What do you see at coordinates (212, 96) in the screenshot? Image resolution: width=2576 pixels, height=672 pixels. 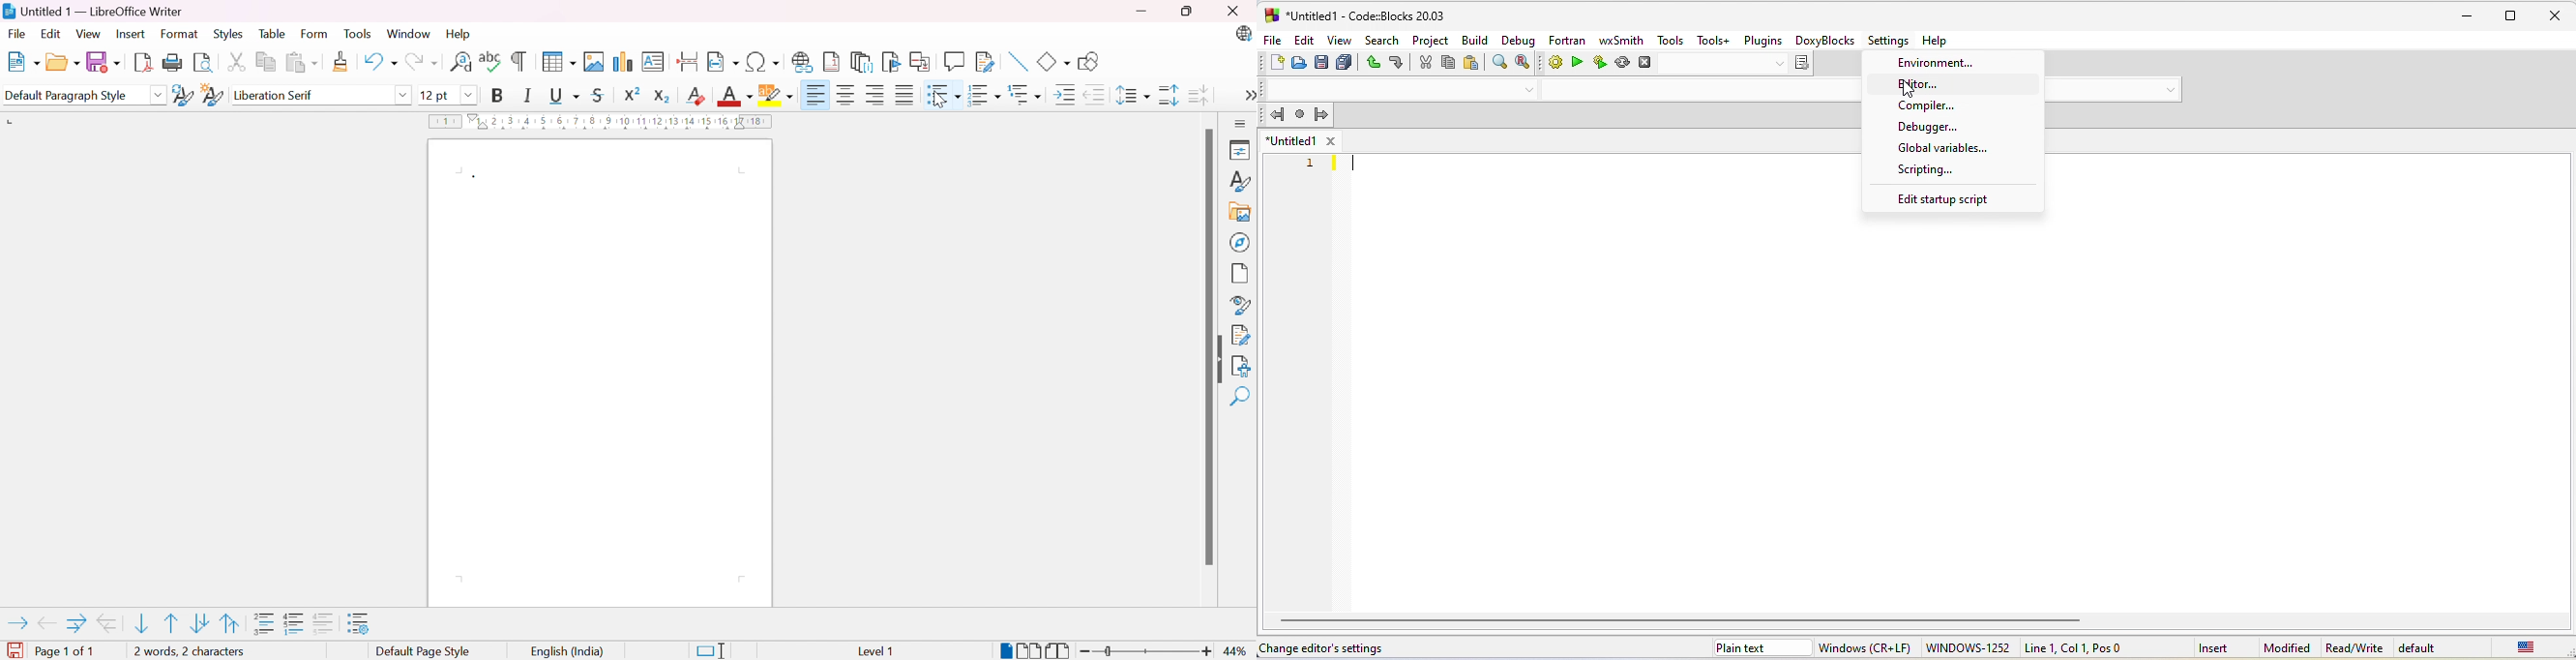 I see `New style from selection` at bounding box center [212, 96].